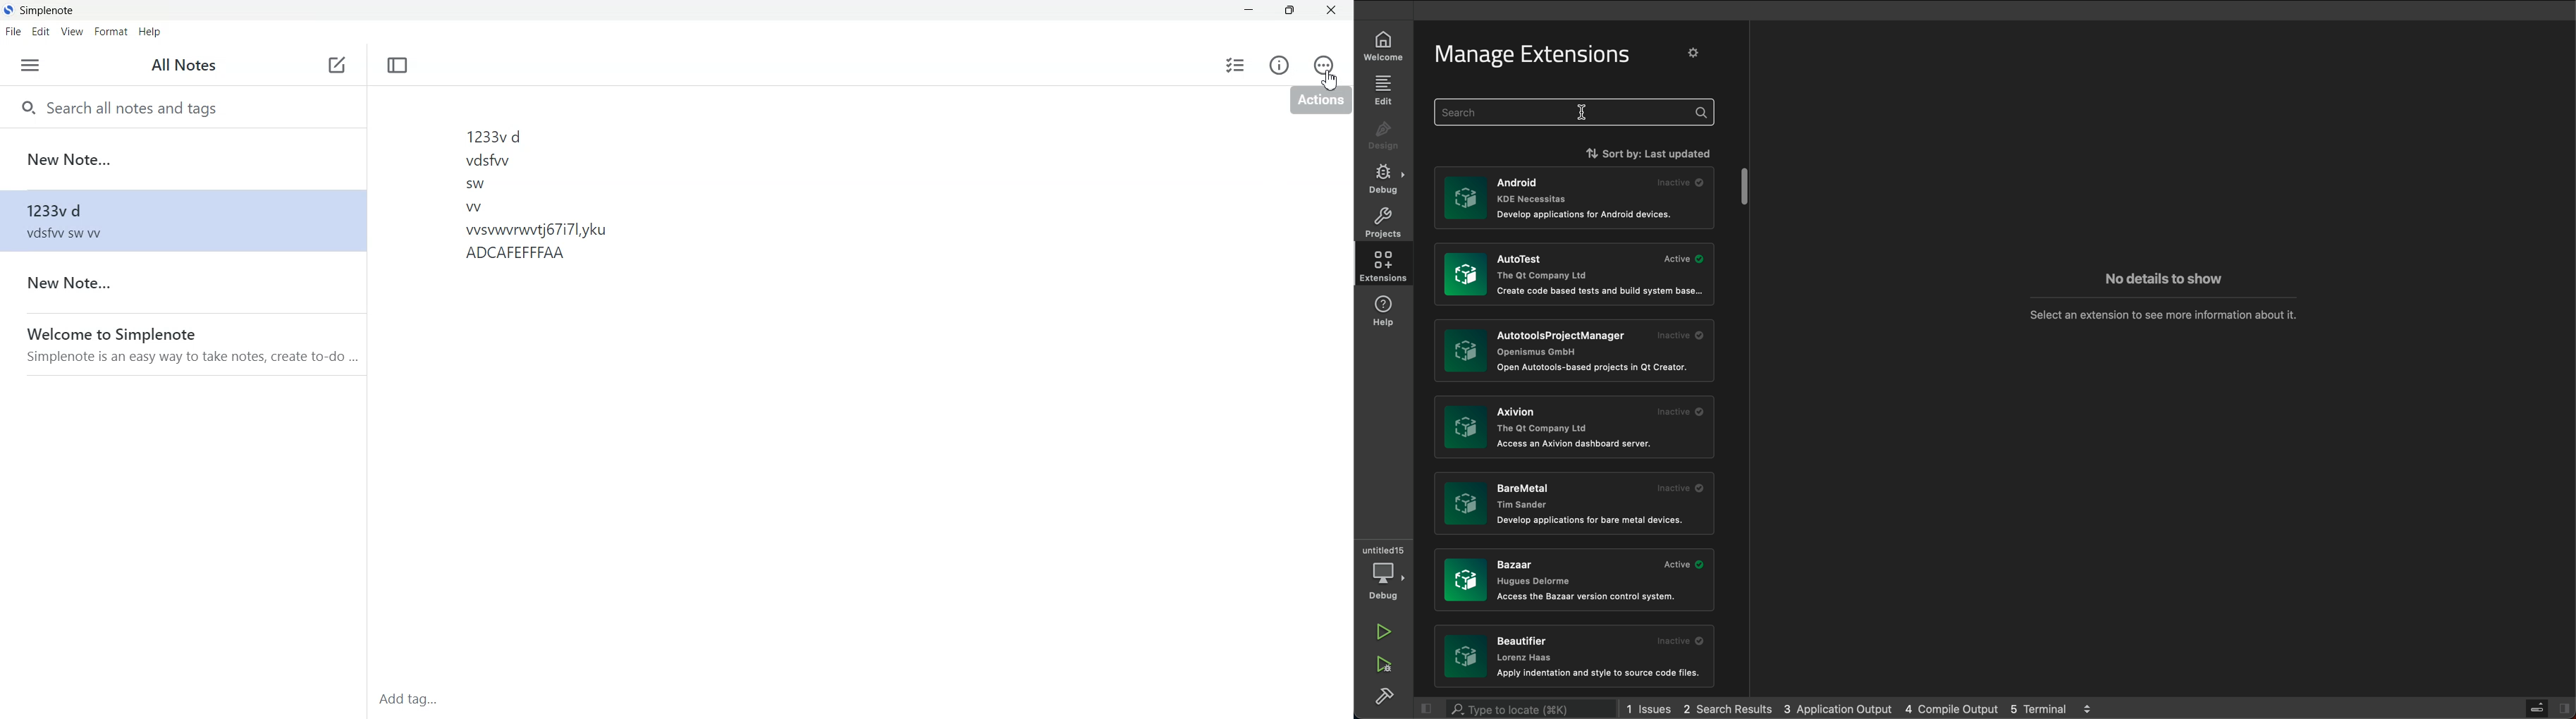 The width and height of the screenshot is (2576, 728). What do you see at coordinates (1465, 579) in the screenshot?
I see `image` at bounding box center [1465, 579].